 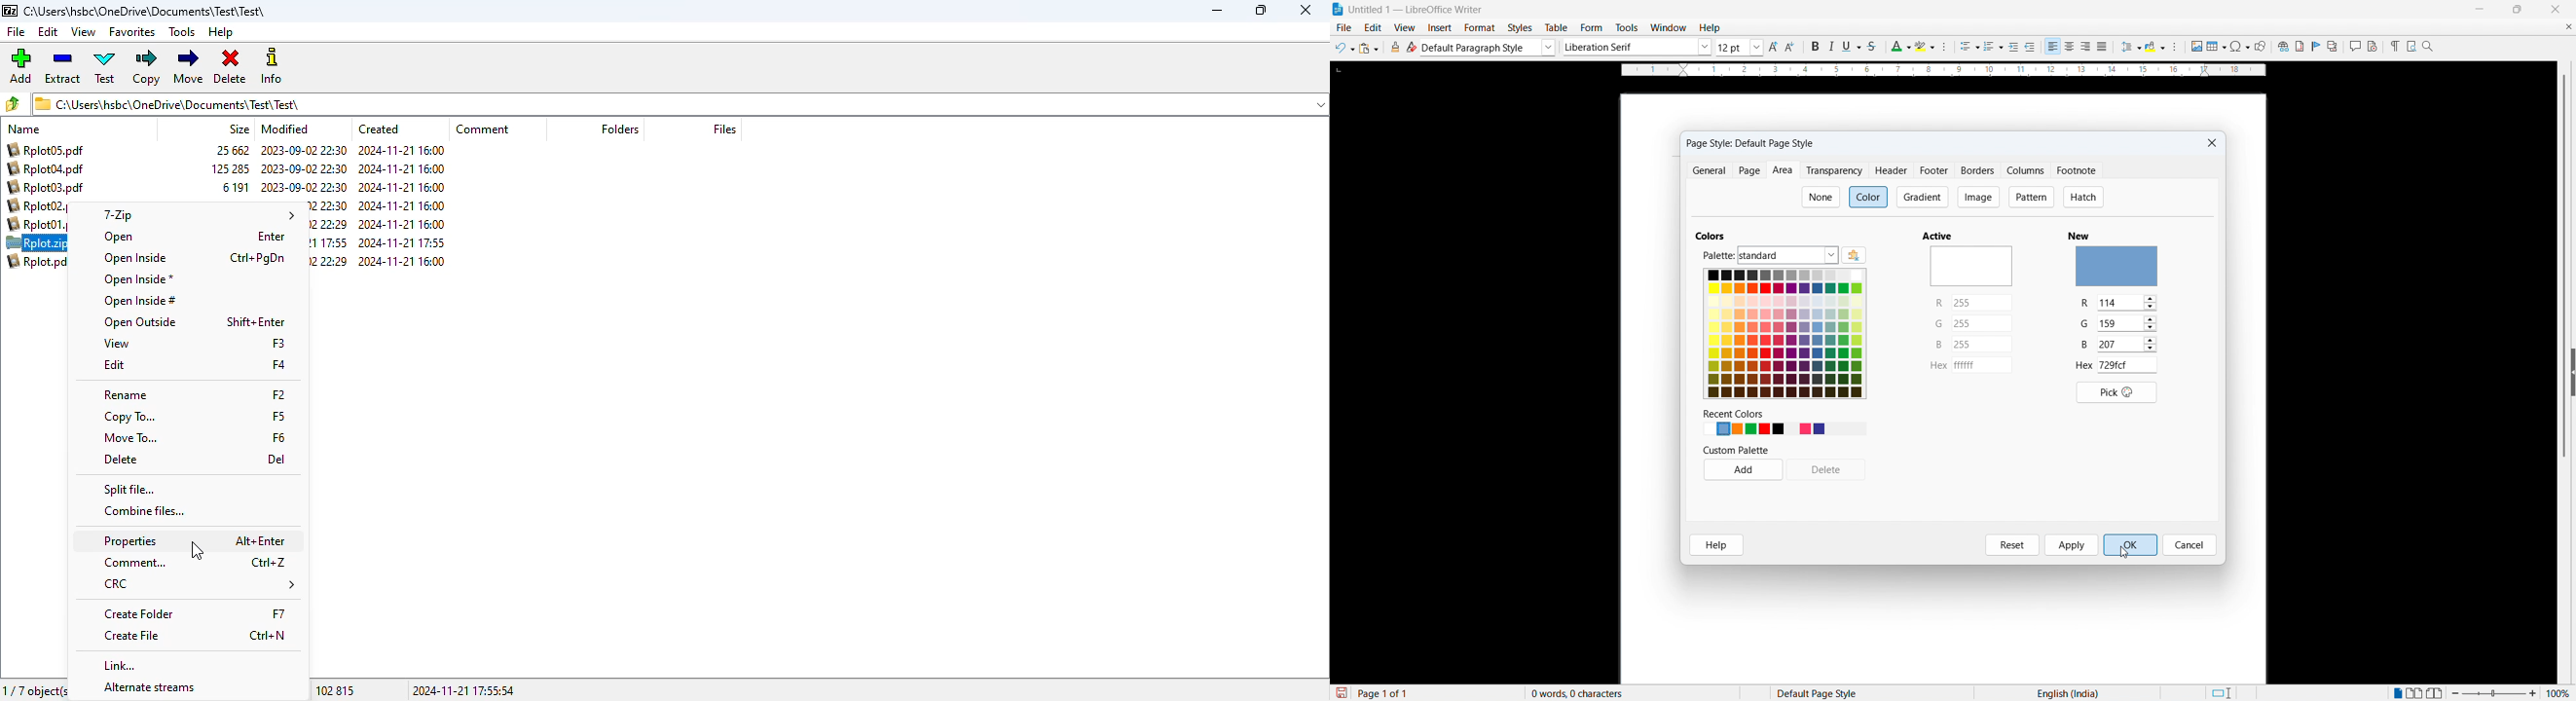 I want to click on set G, so click(x=1981, y=323).